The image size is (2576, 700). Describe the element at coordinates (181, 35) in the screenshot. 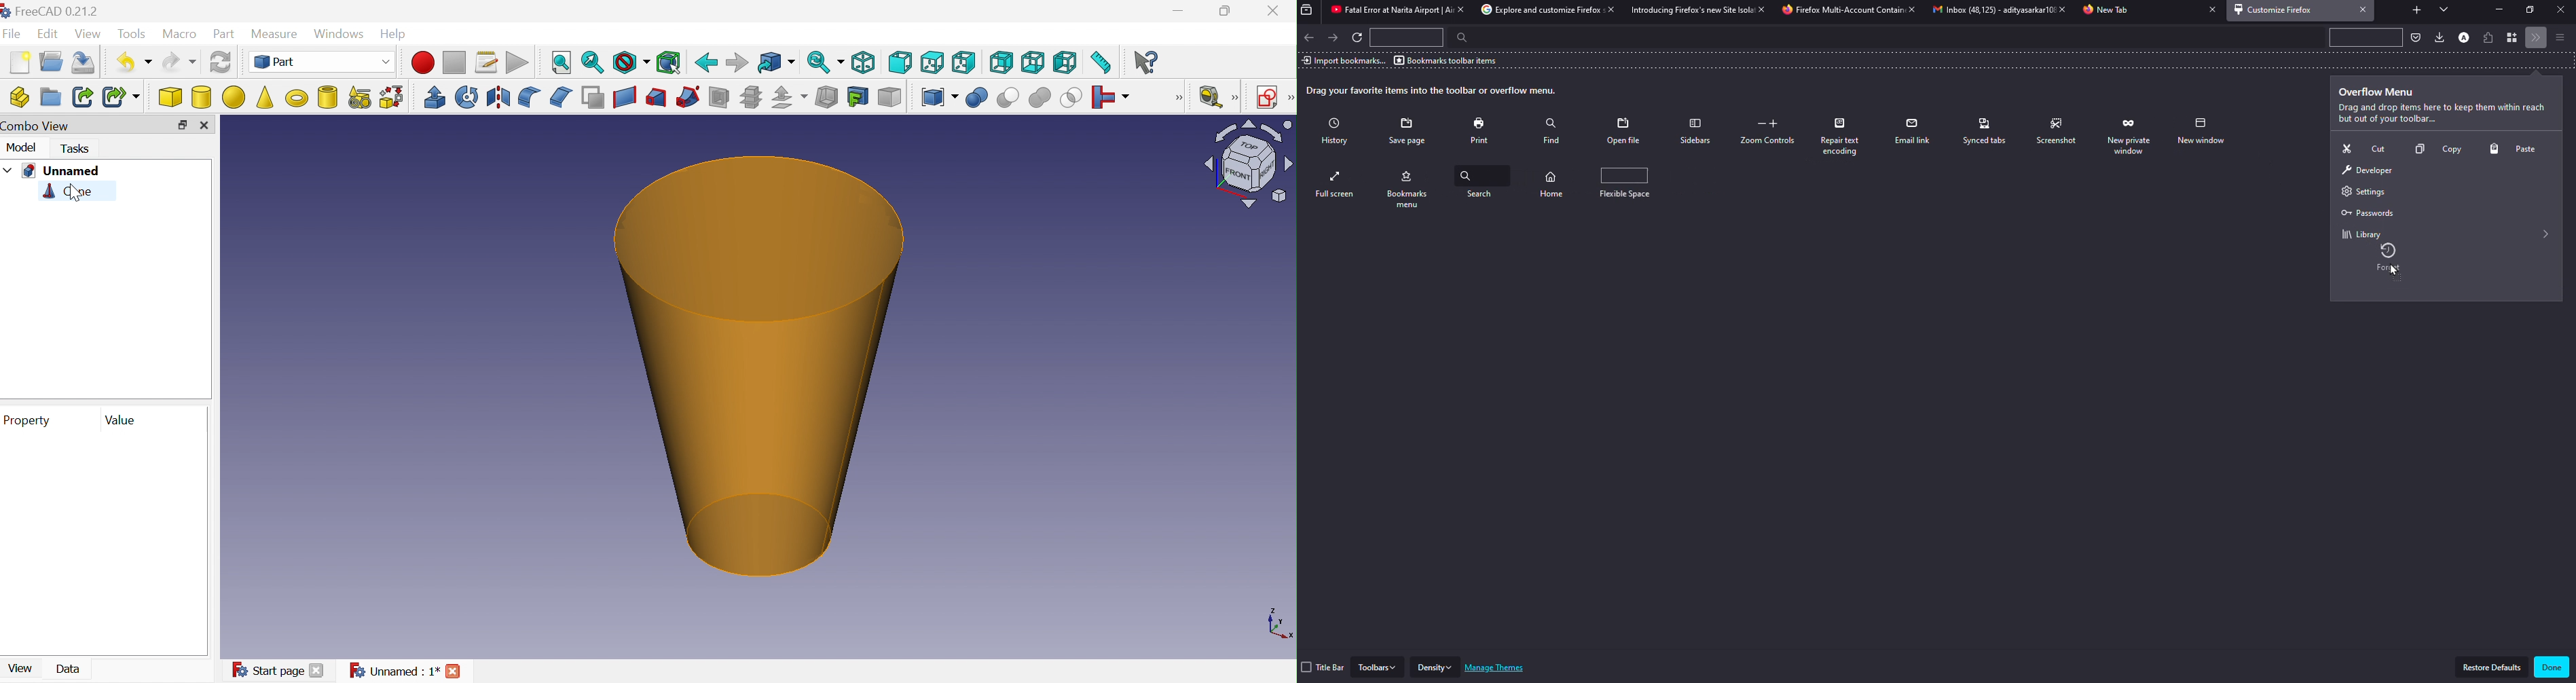

I see `Macro` at that location.